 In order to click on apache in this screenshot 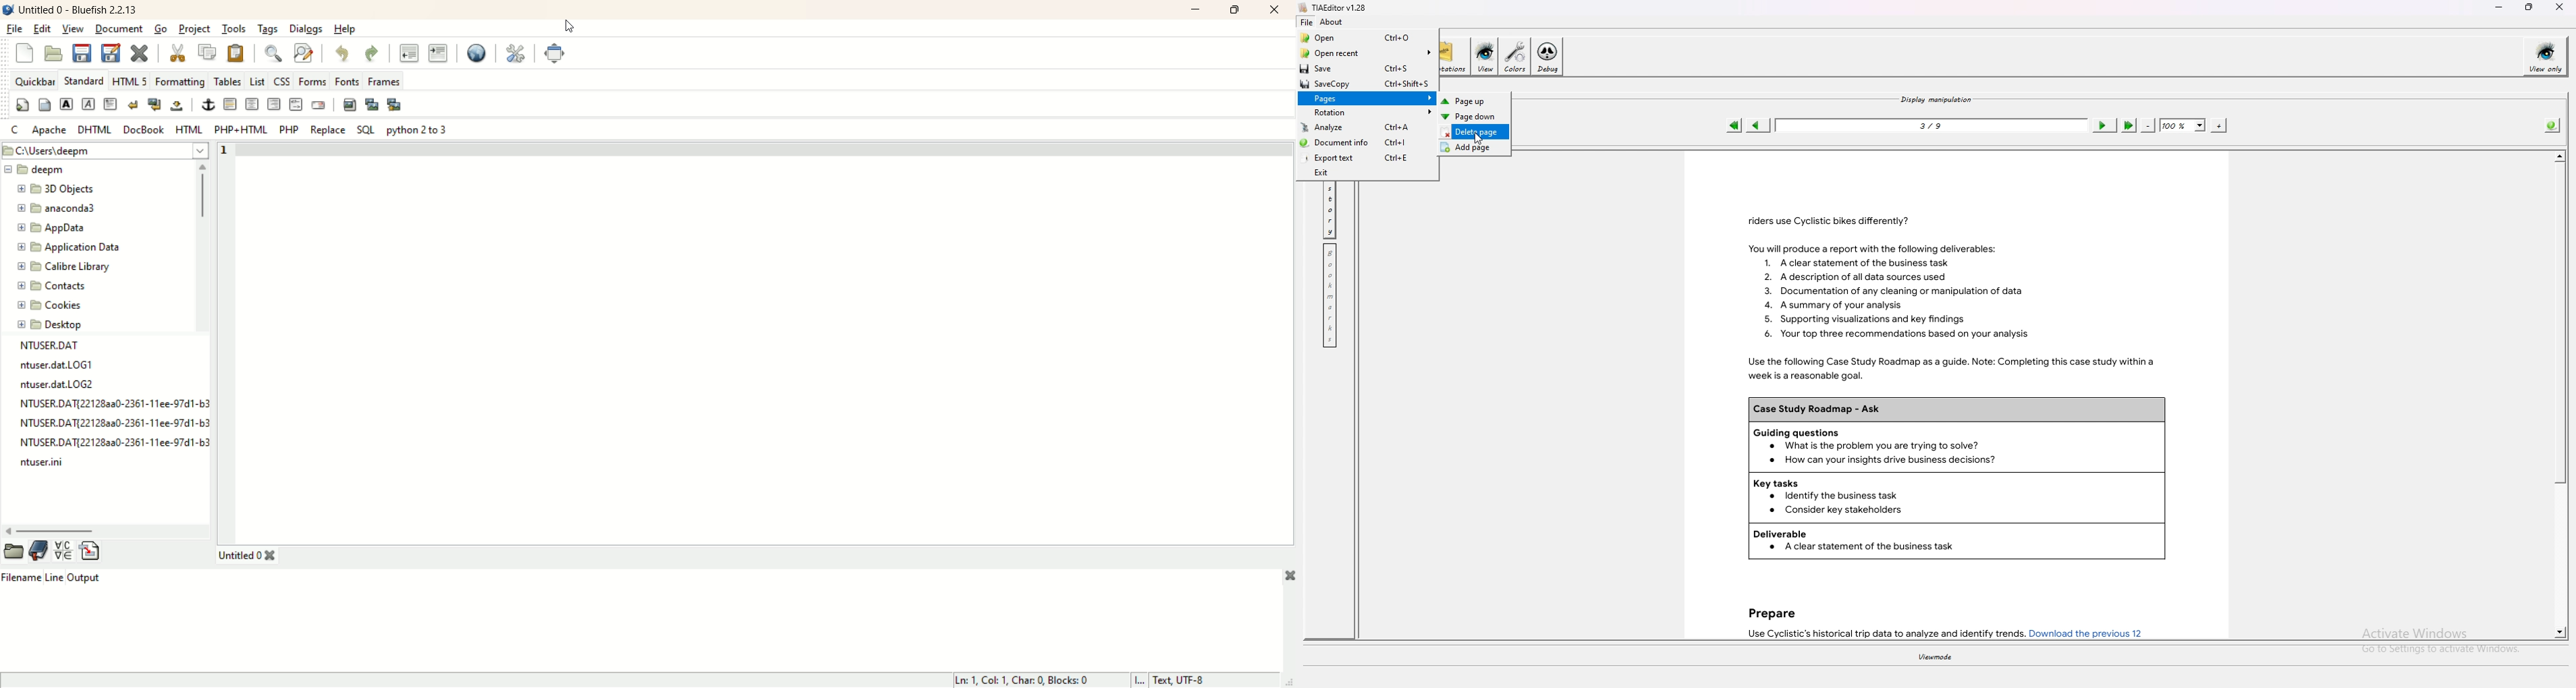, I will do `click(53, 131)`.